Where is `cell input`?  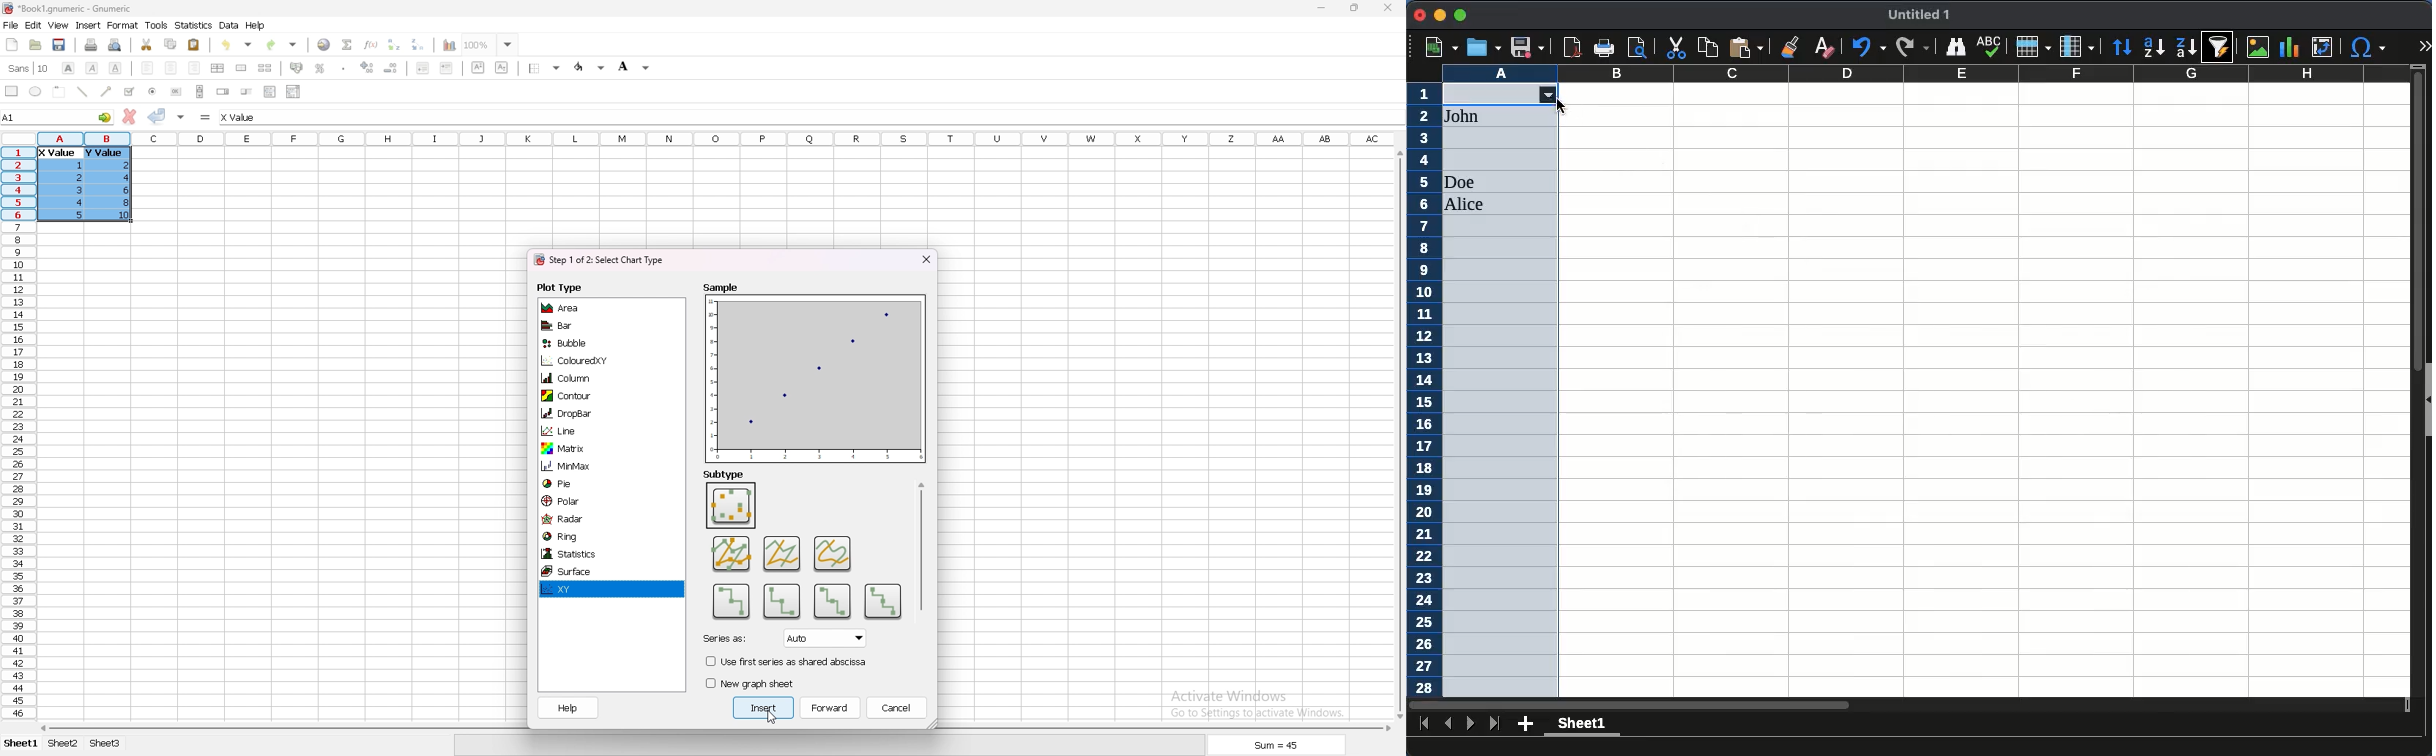 cell input is located at coordinates (253, 117).